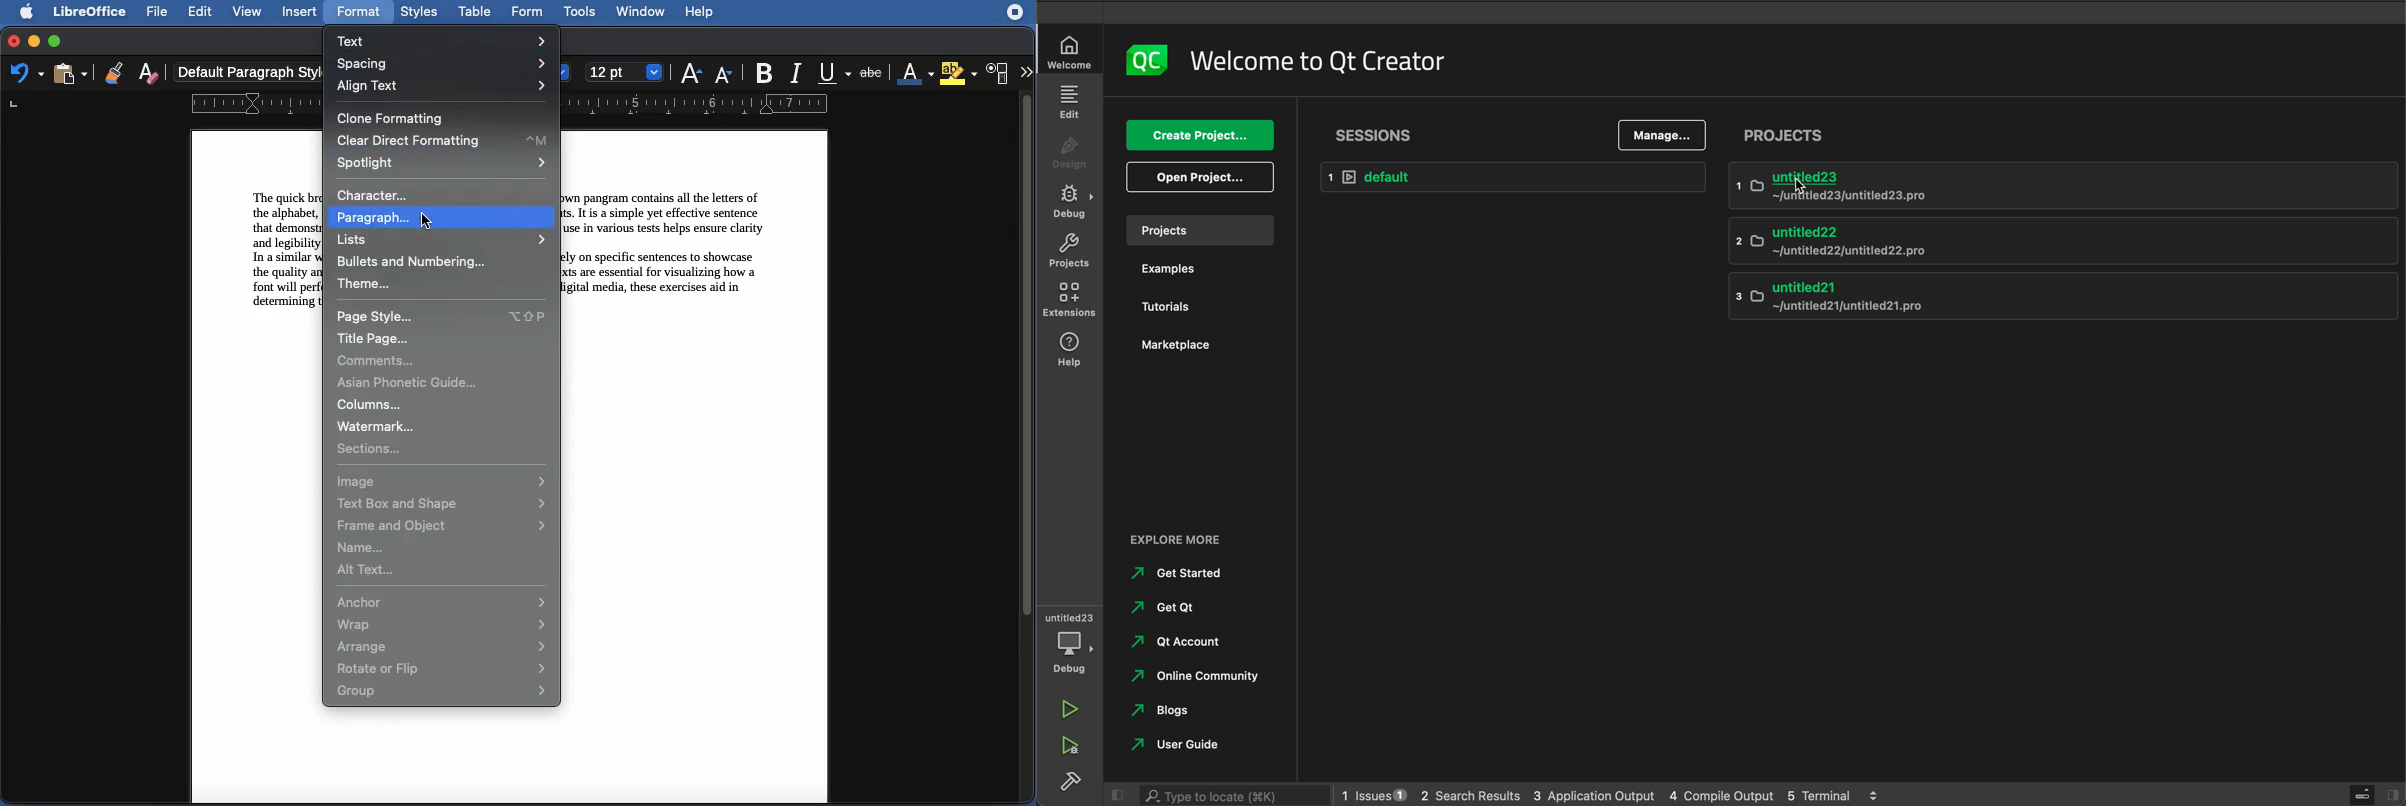 The width and height of the screenshot is (2408, 812). Describe the element at coordinates (1385, 132) in the screenshot. I see `sessions` at that location.